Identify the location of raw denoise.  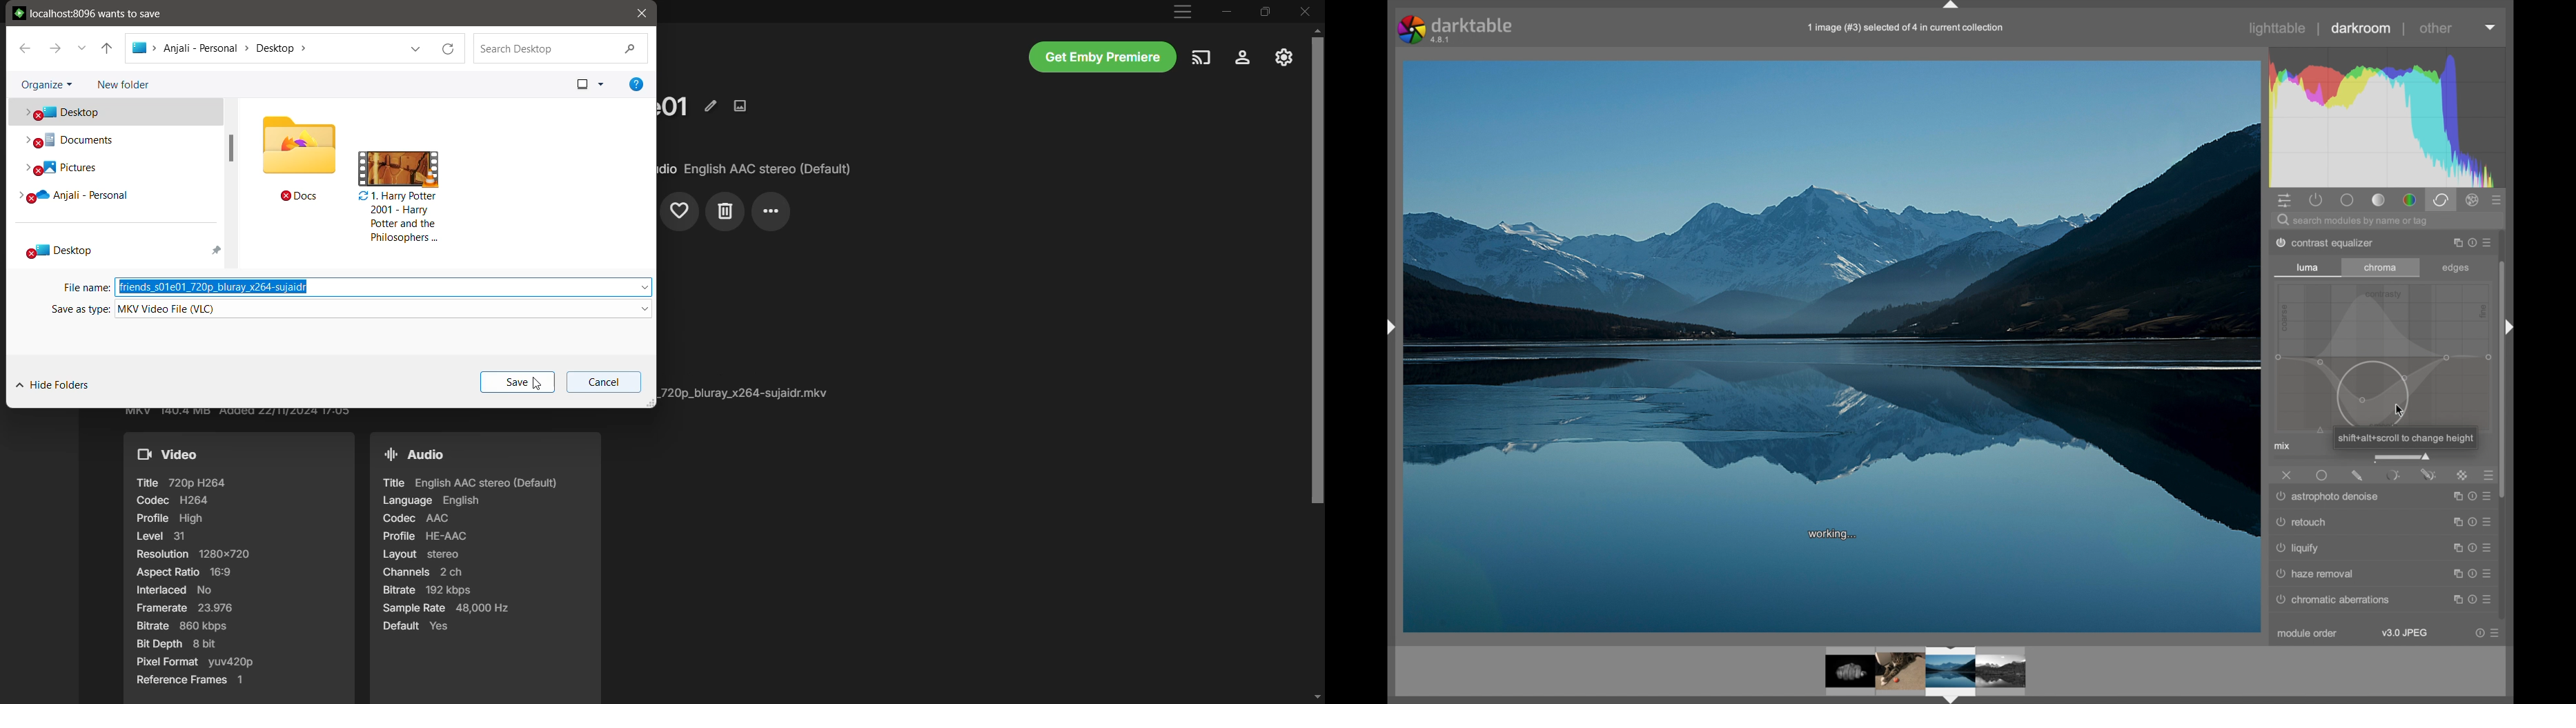
(2313, 574).